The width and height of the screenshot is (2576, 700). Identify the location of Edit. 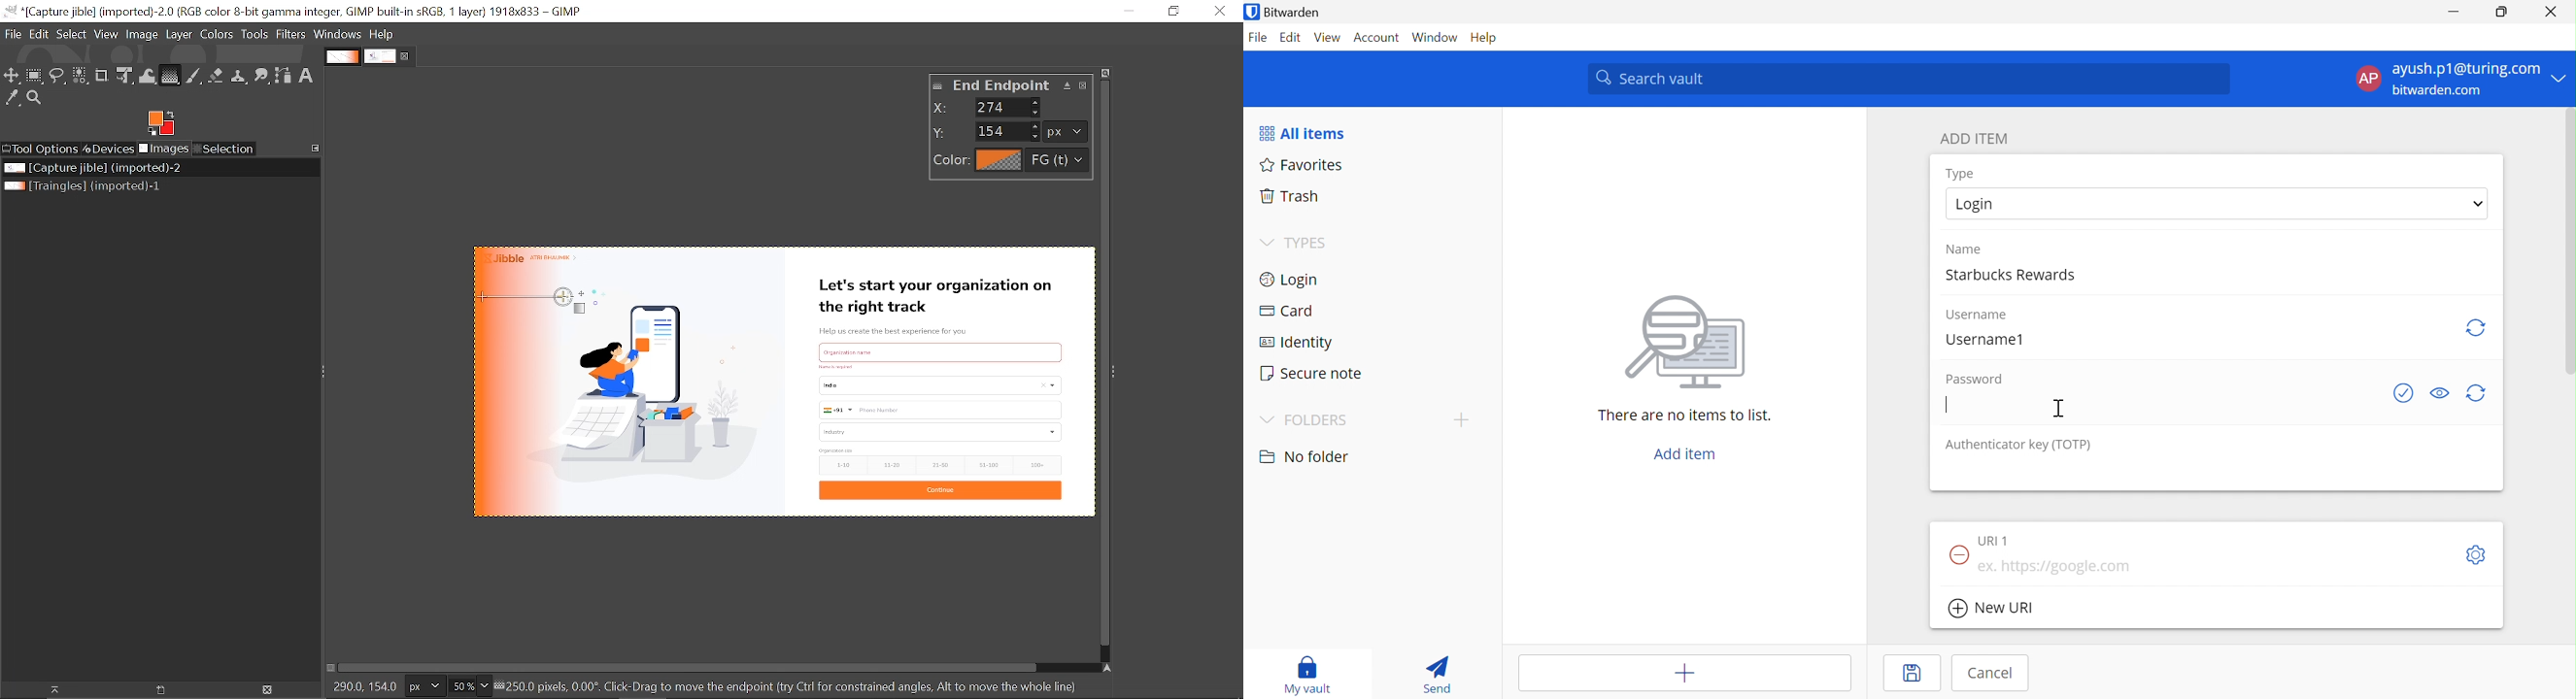
(1292, 39).